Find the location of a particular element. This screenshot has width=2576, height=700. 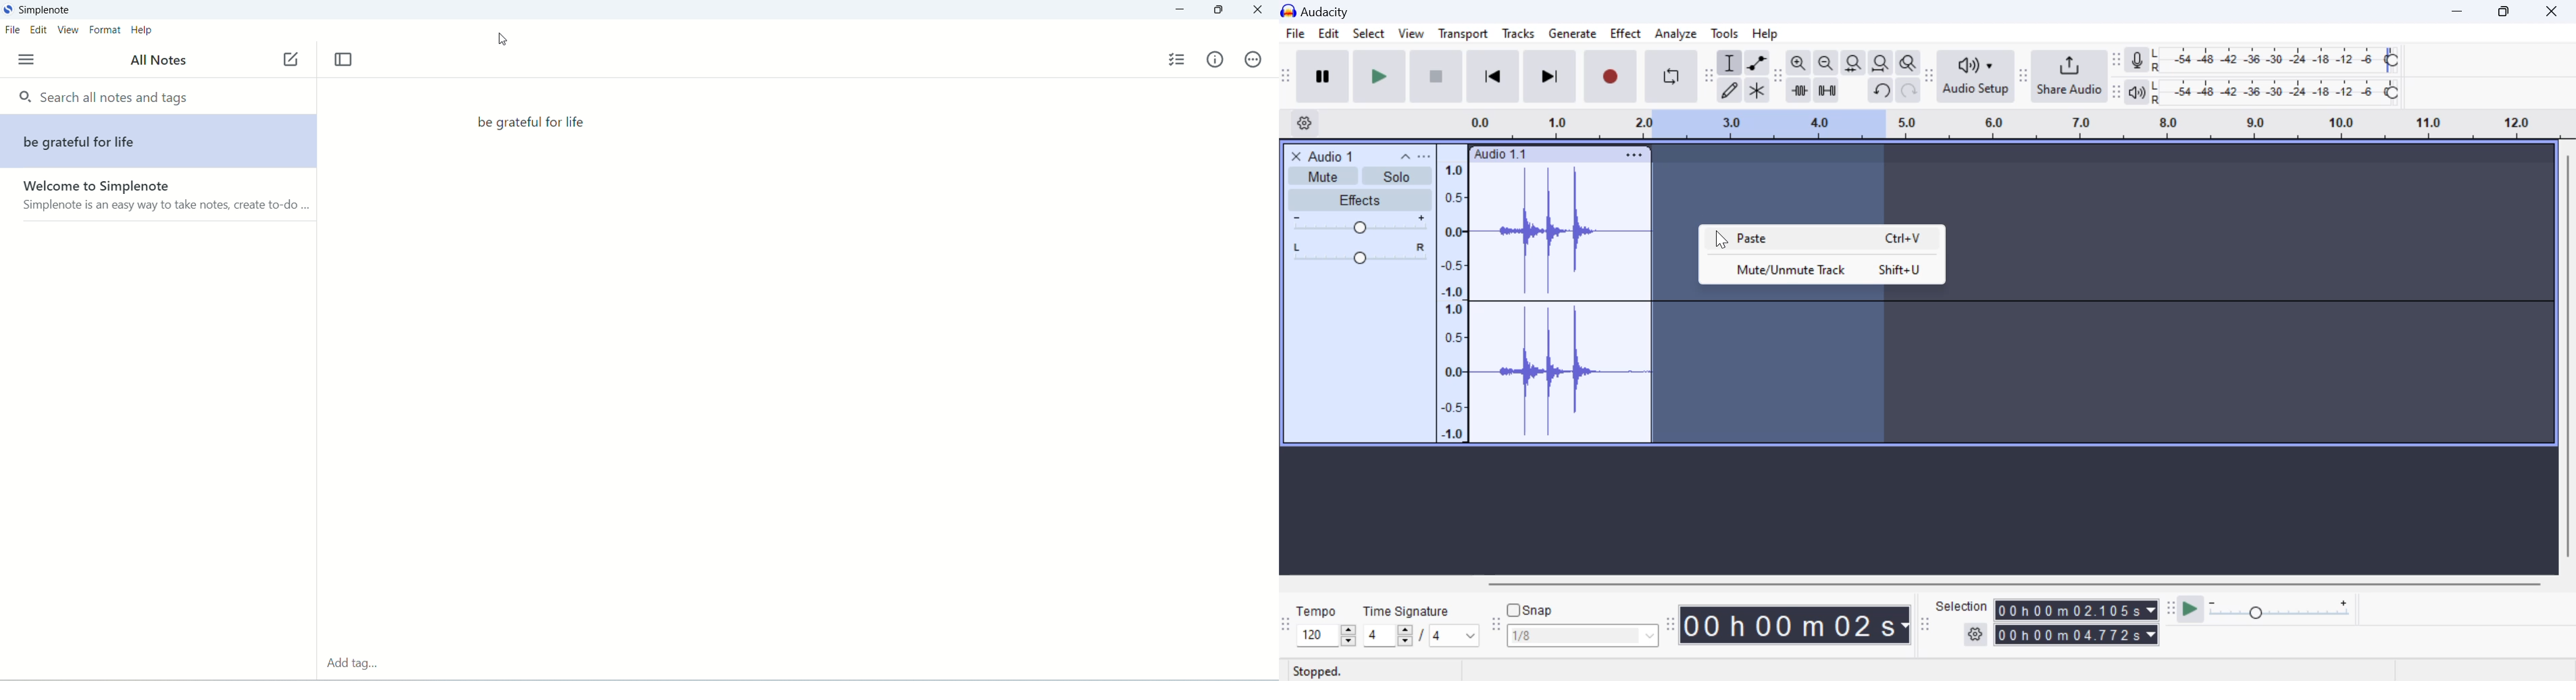

zoom out is located at coordinates (1825, 64).